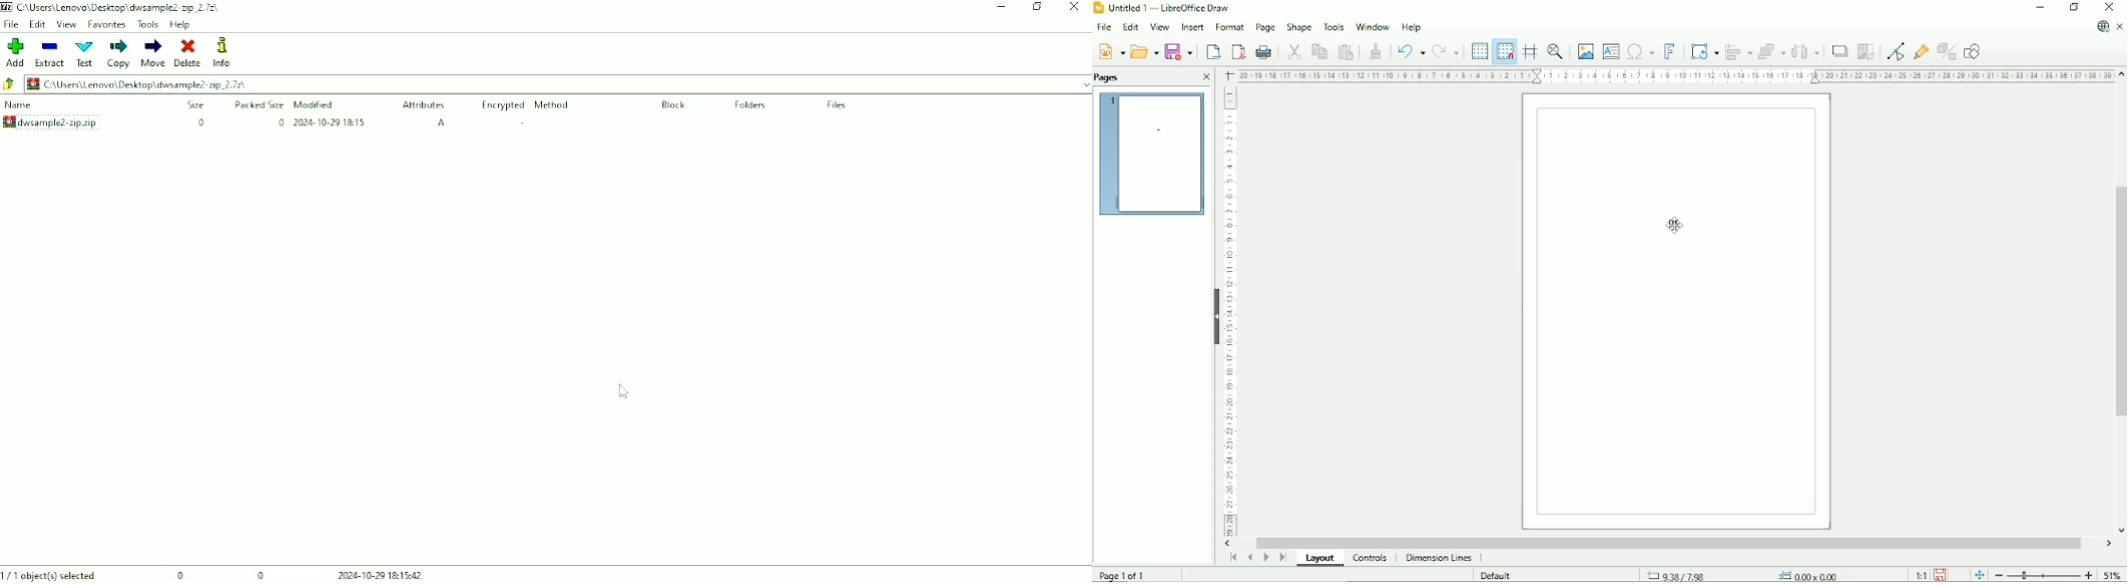  I want to click on Scaling factor, so click(1920, 574).